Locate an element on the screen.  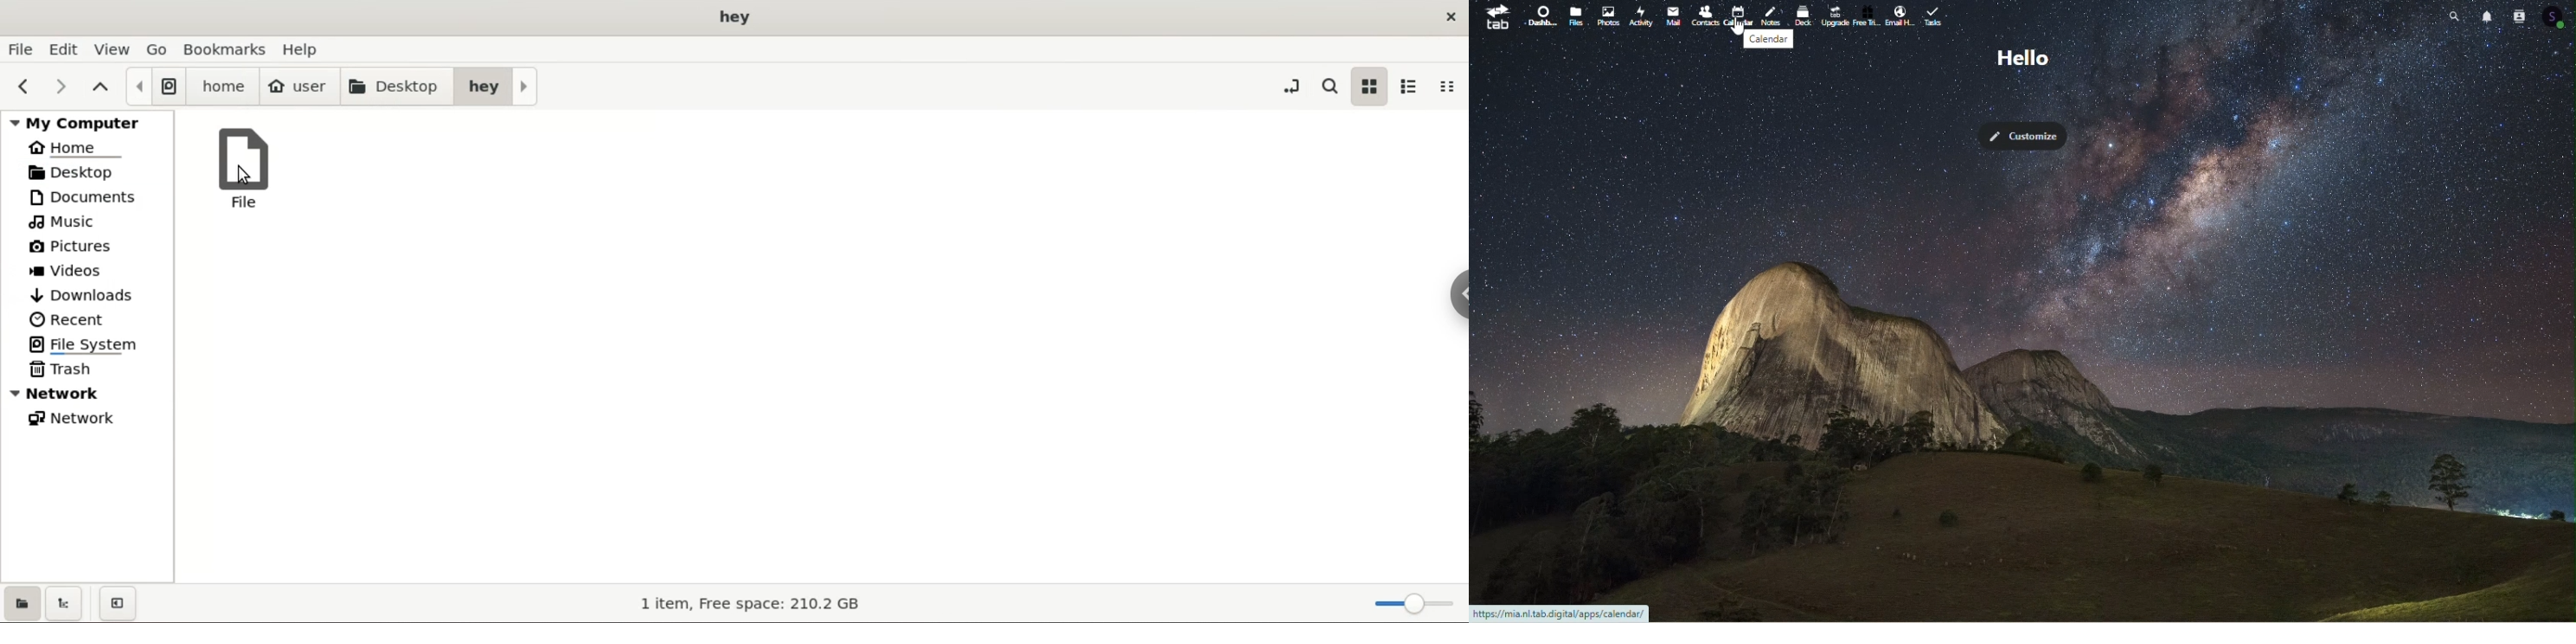
show treeview is located at coordinates (62, 602).